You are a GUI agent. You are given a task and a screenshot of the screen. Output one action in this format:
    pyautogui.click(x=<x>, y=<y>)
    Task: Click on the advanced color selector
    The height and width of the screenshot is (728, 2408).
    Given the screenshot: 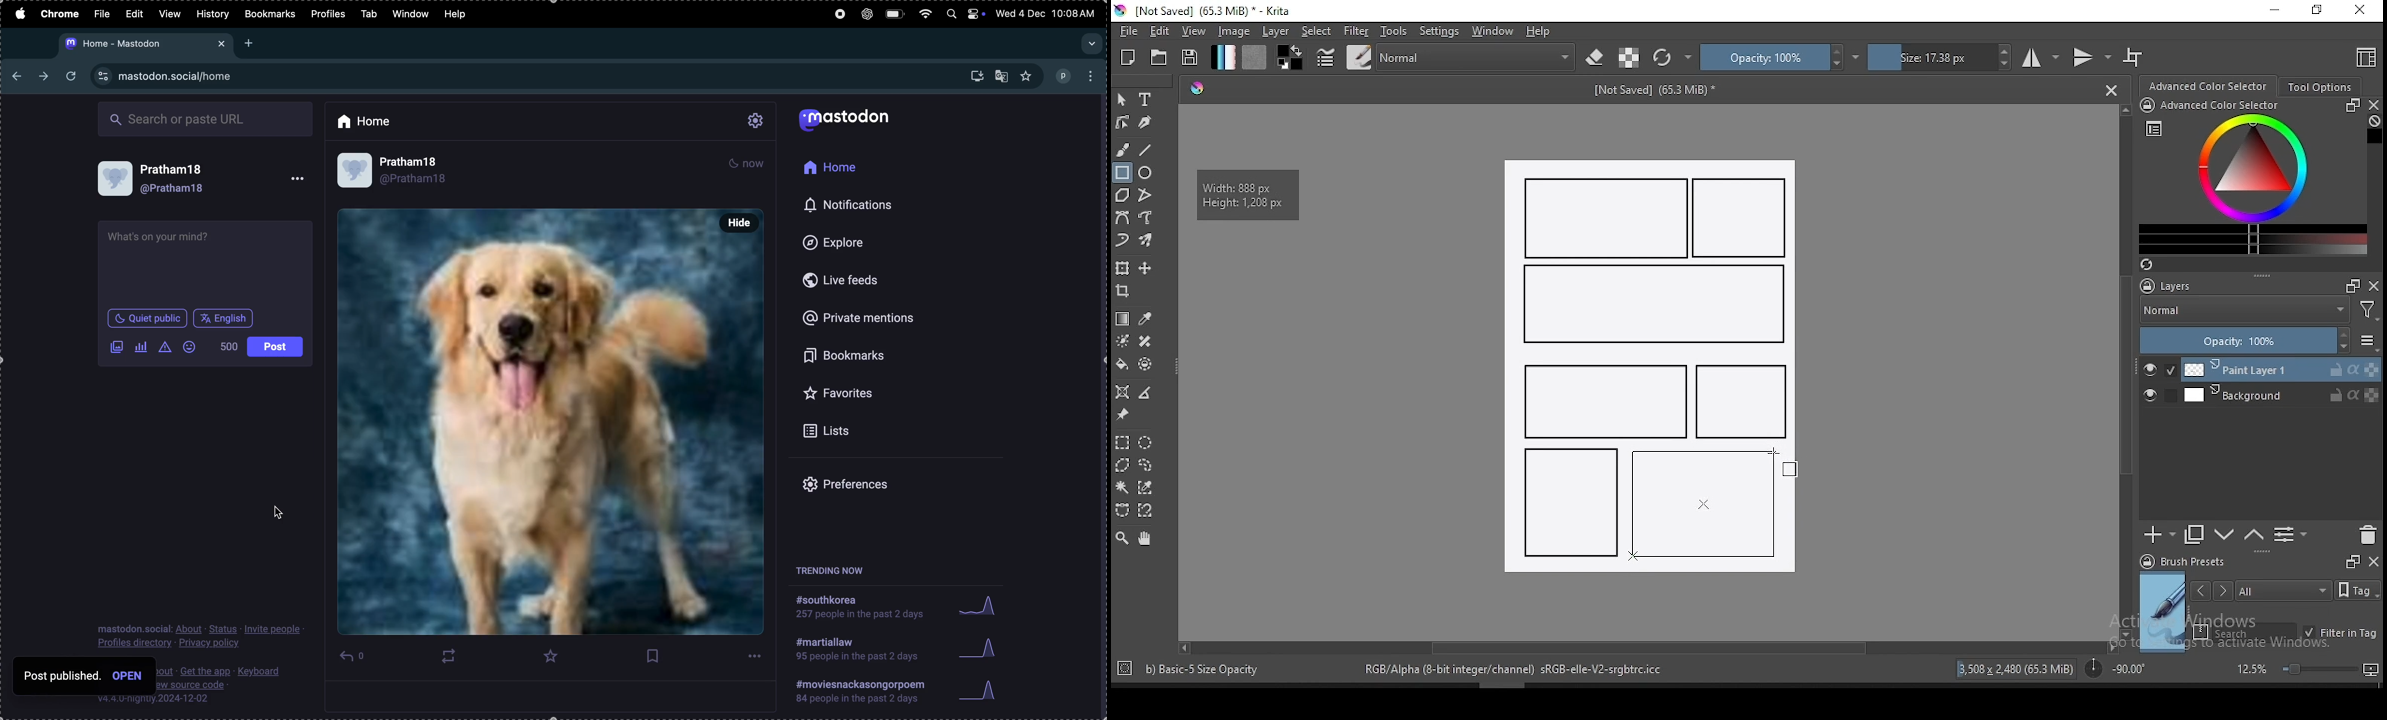 What is the action you would take?
    pyautogui.click(x=2249, y=176)
    